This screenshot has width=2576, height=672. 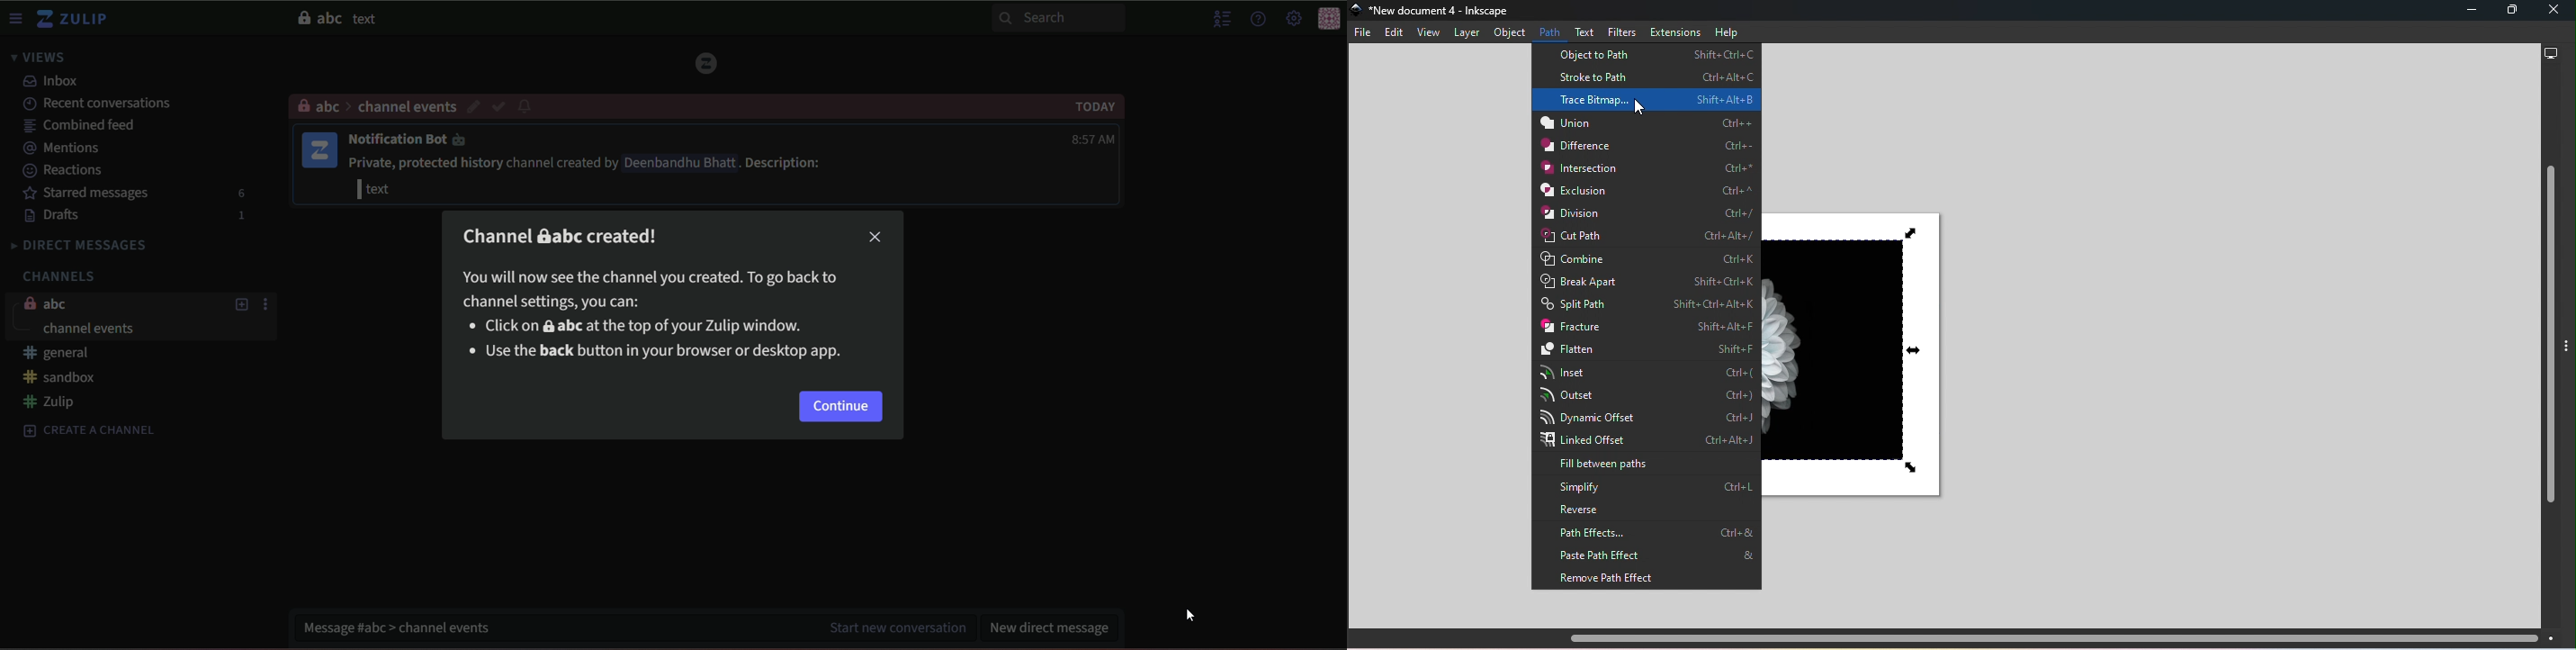 I want to click on Cut, so click(x=1646, y=236).